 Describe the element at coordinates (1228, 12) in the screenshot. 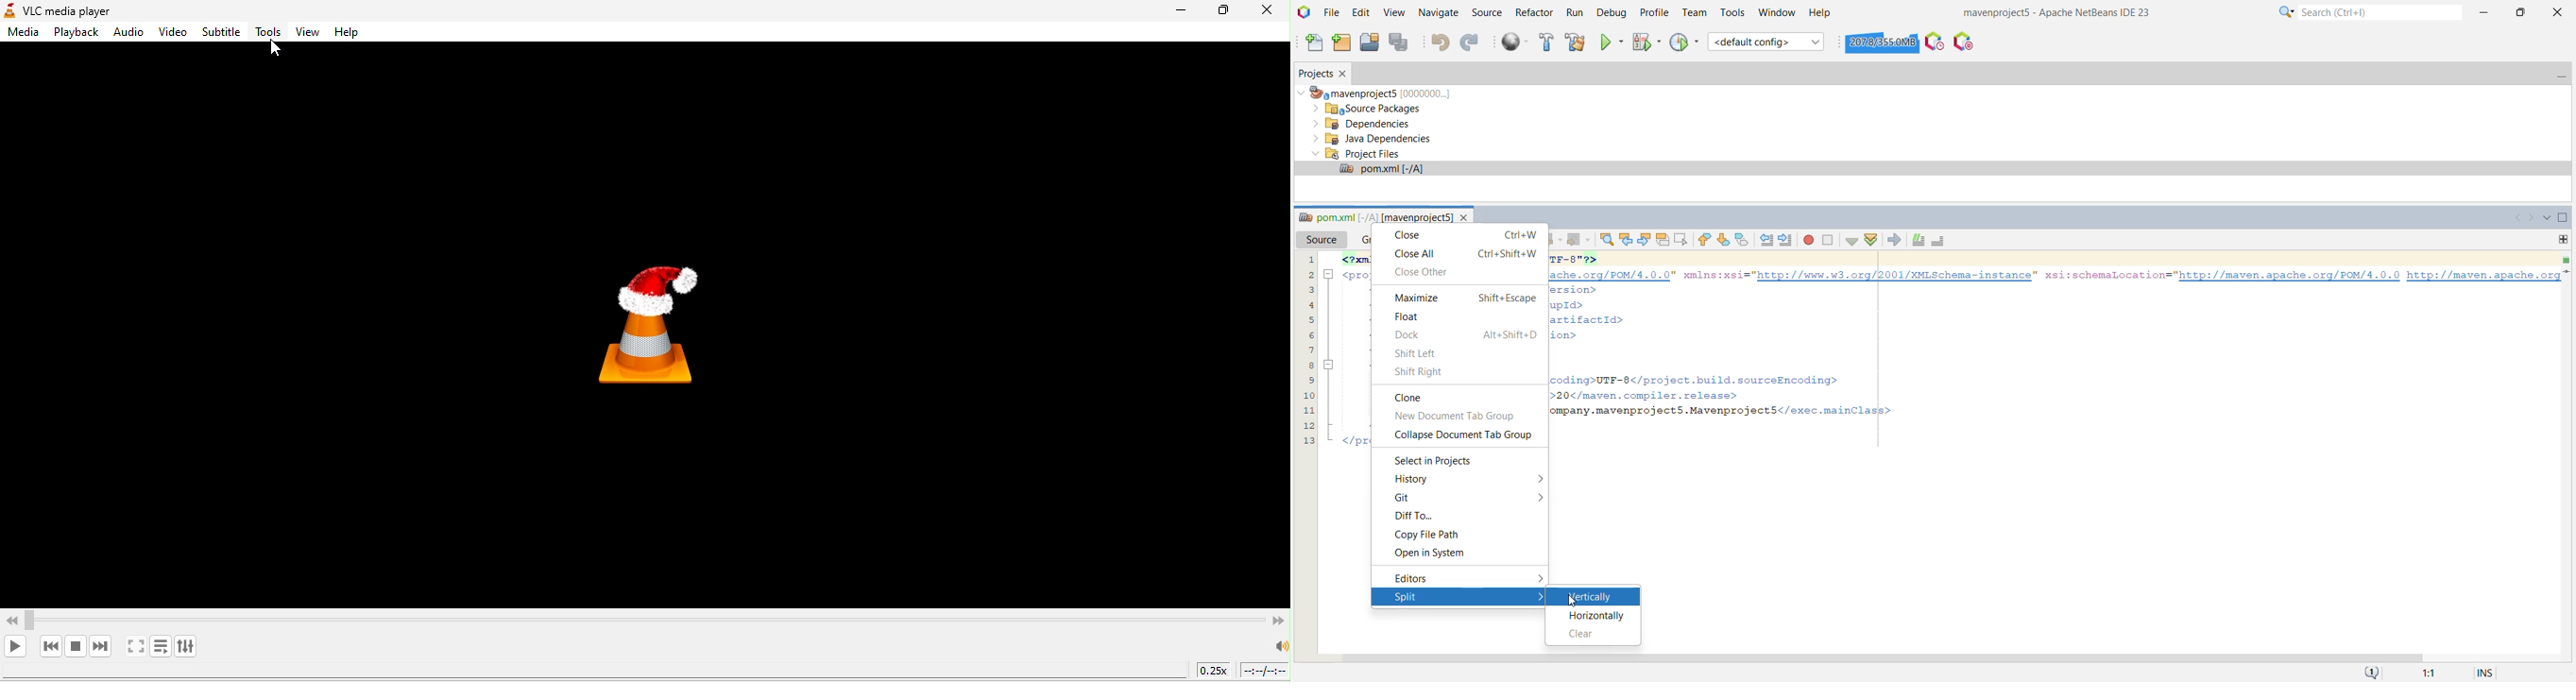

I see `maximize` at that location.